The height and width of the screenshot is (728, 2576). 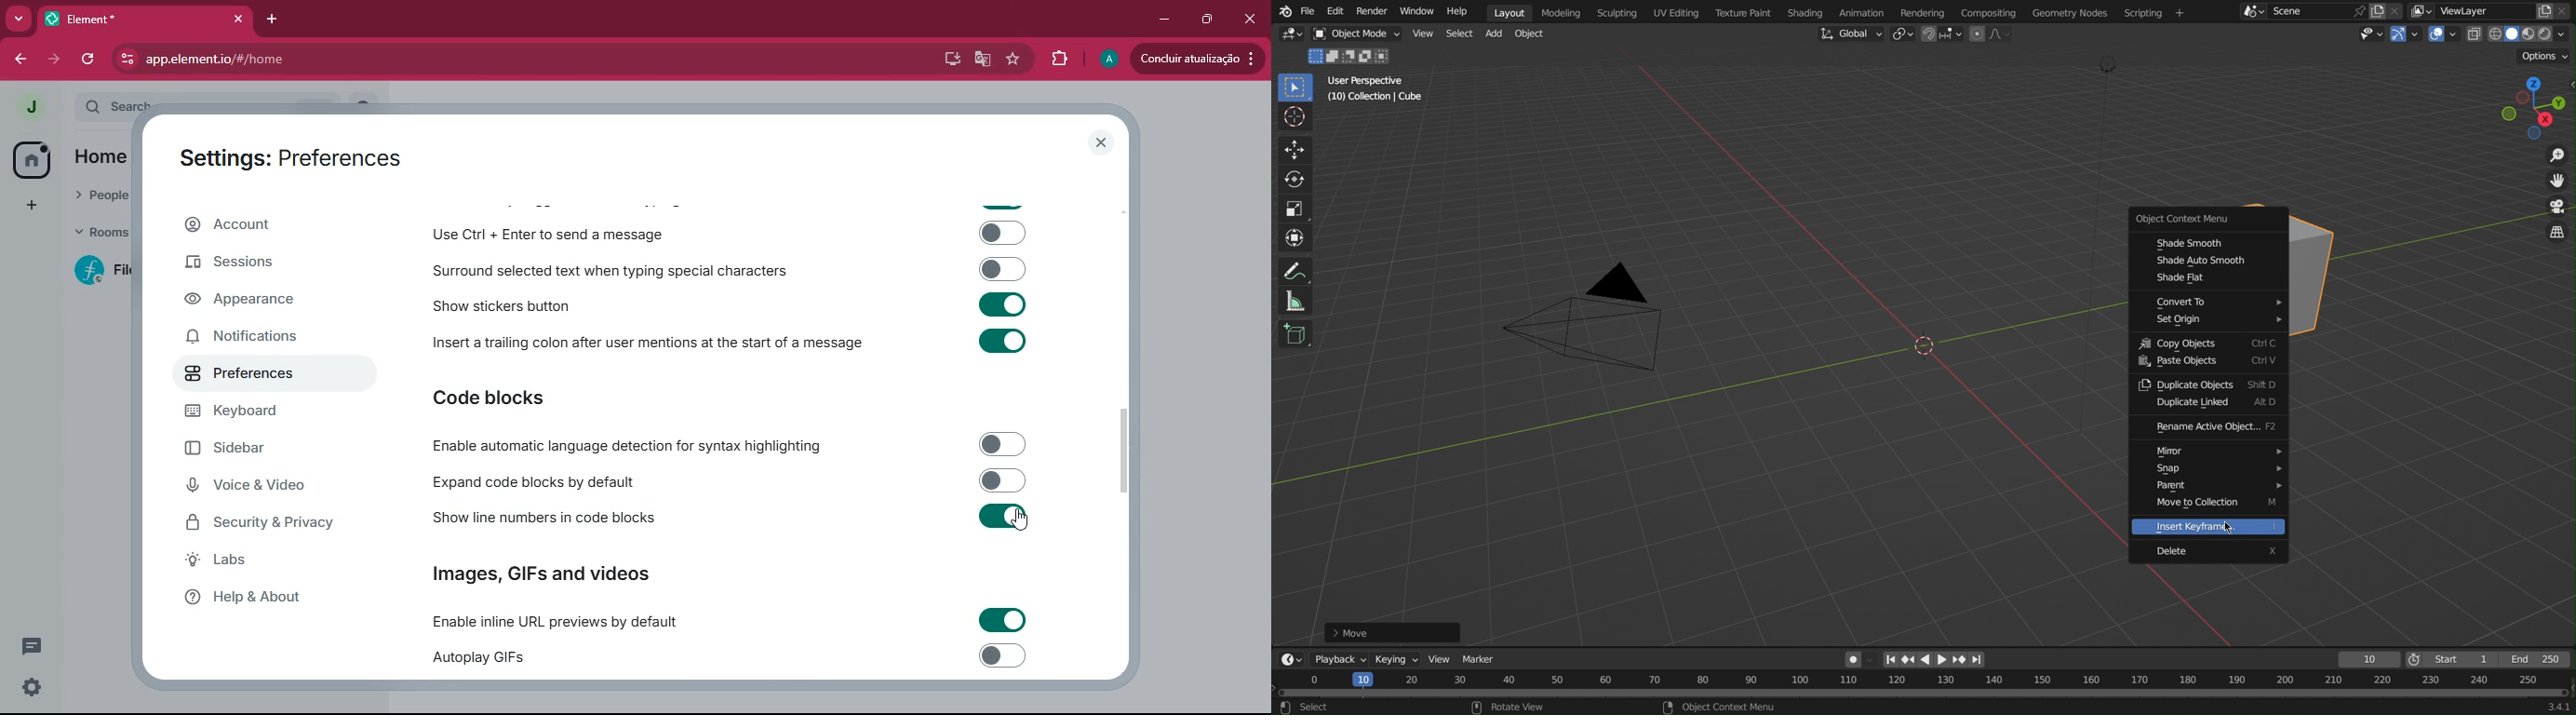 What do you see at coordinates (96, 156) in the screenshot?
I see `home` at bounding box center [96, 156].